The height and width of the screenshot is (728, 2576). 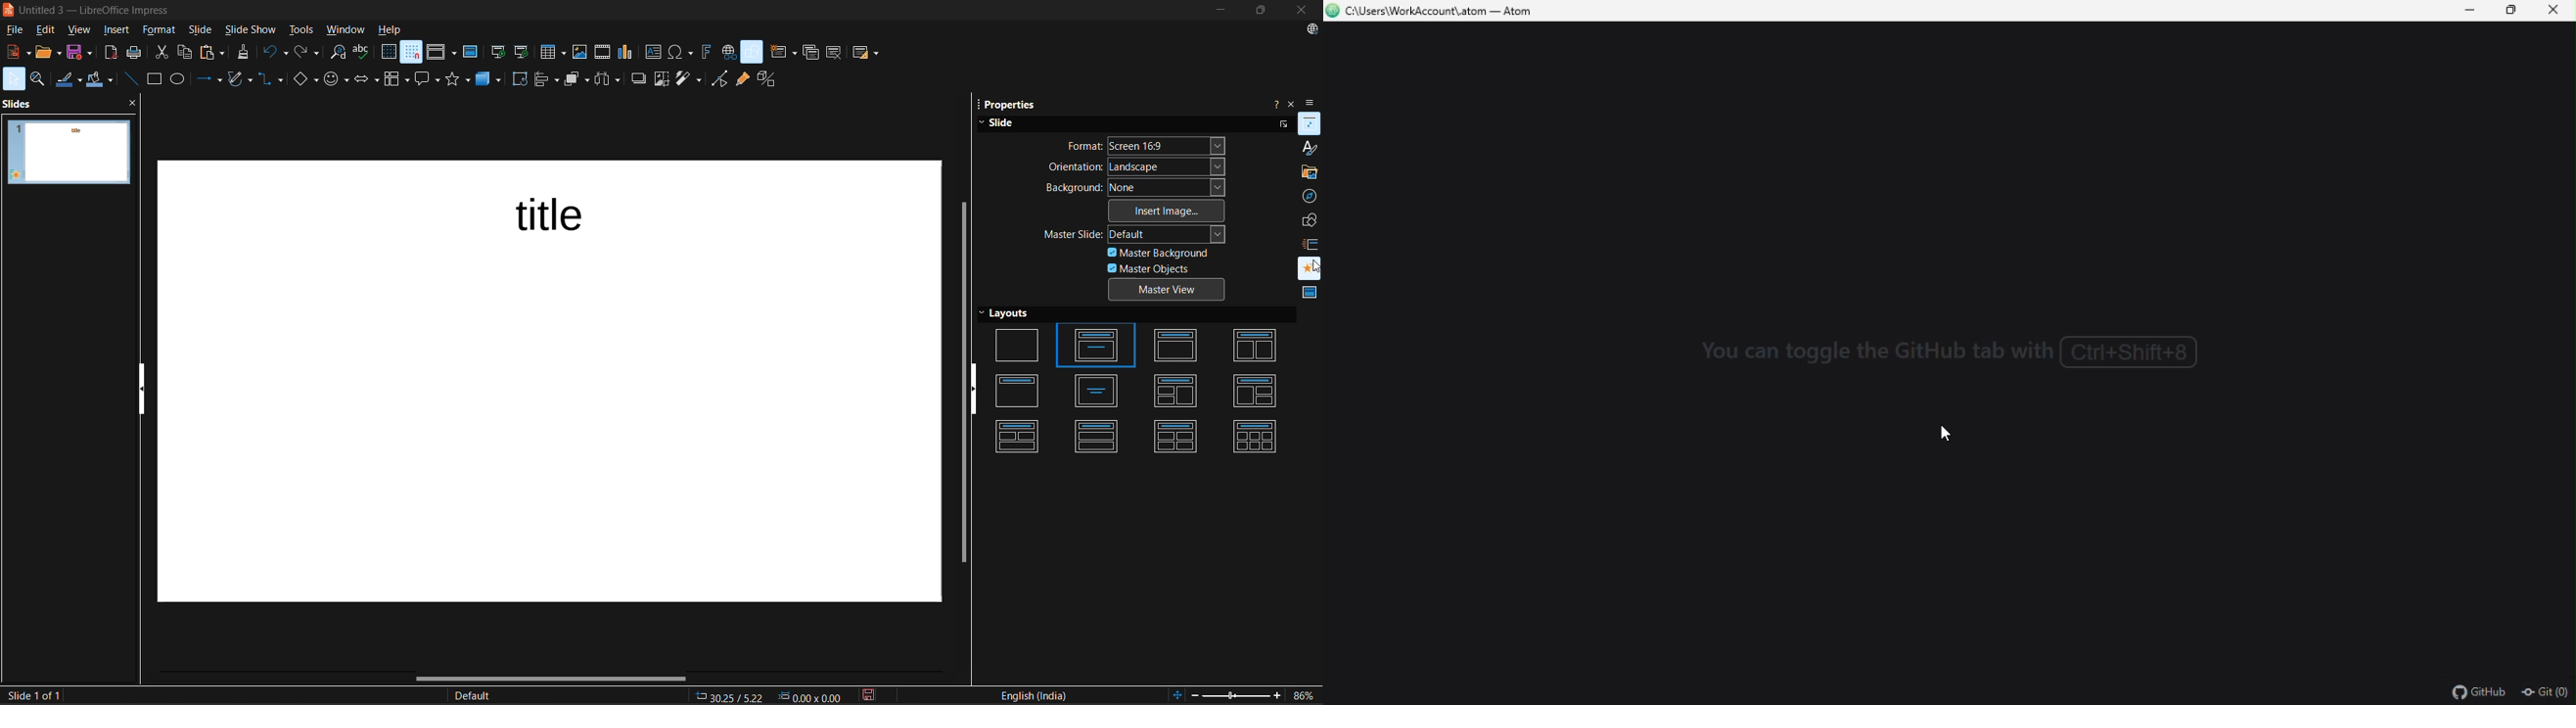 I want to click on slide, so click(x=997, y=123).